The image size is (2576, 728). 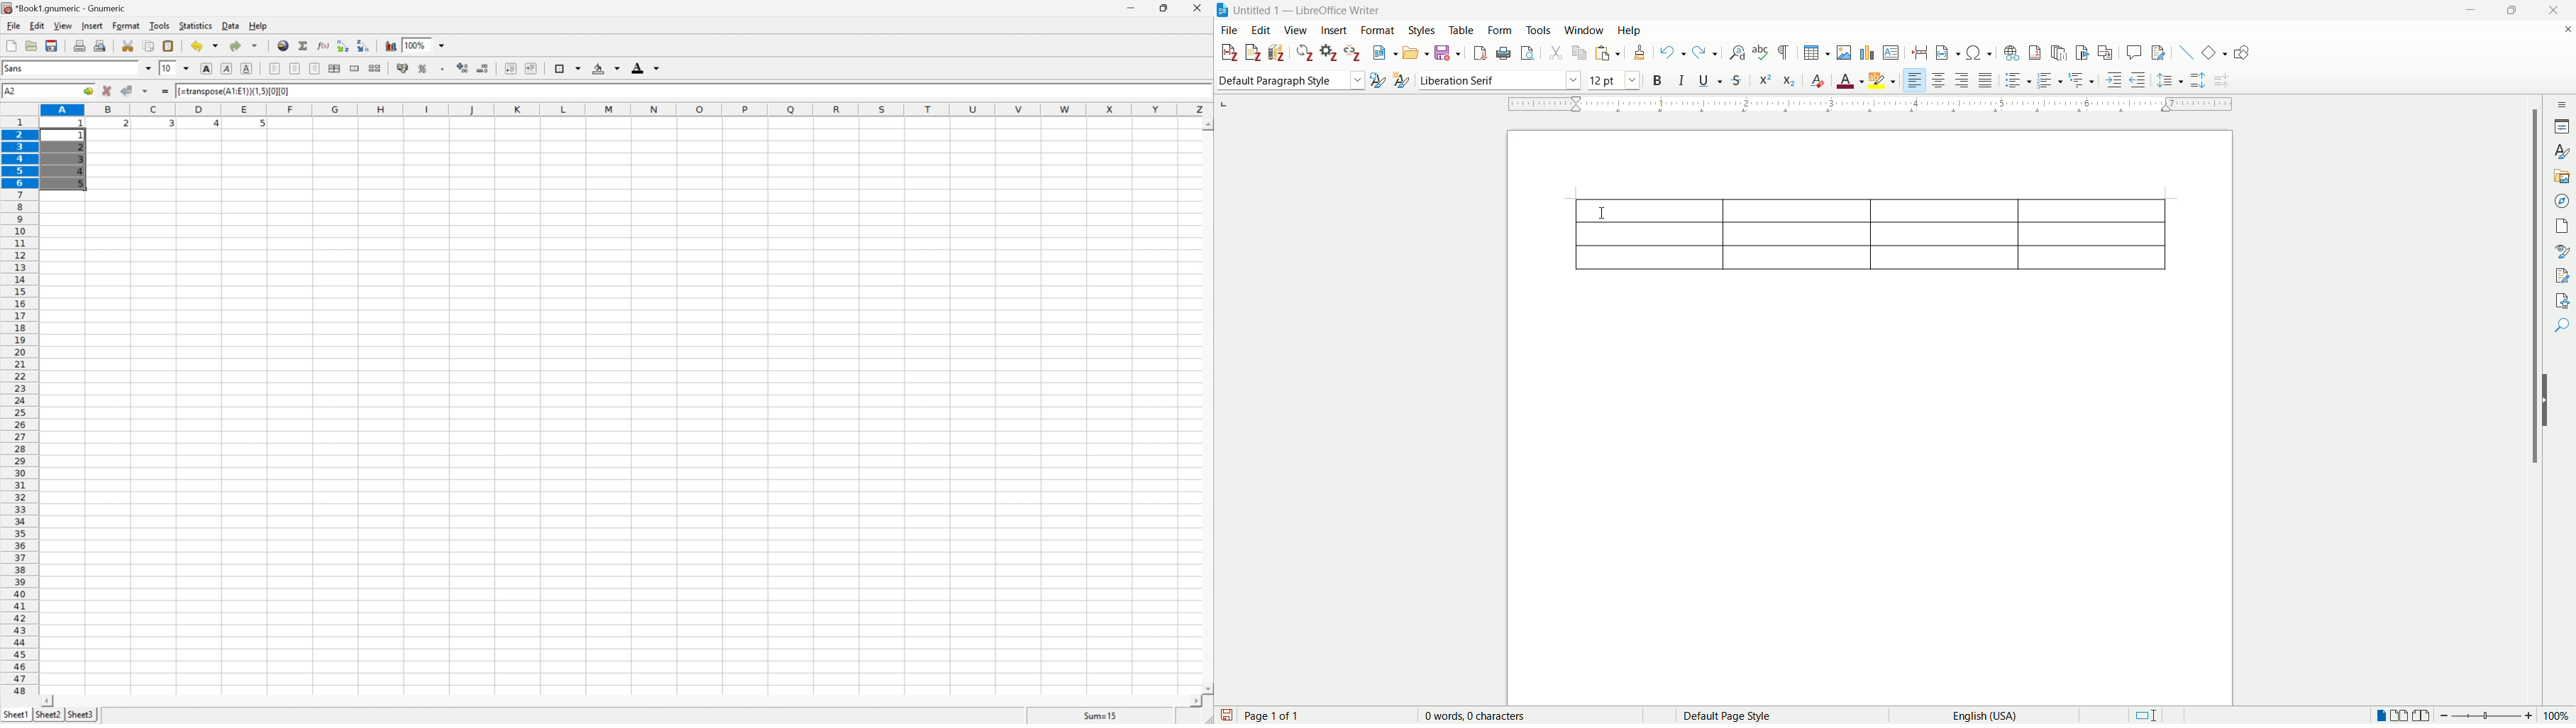 I want to click on format, so click(x=125, y=26).